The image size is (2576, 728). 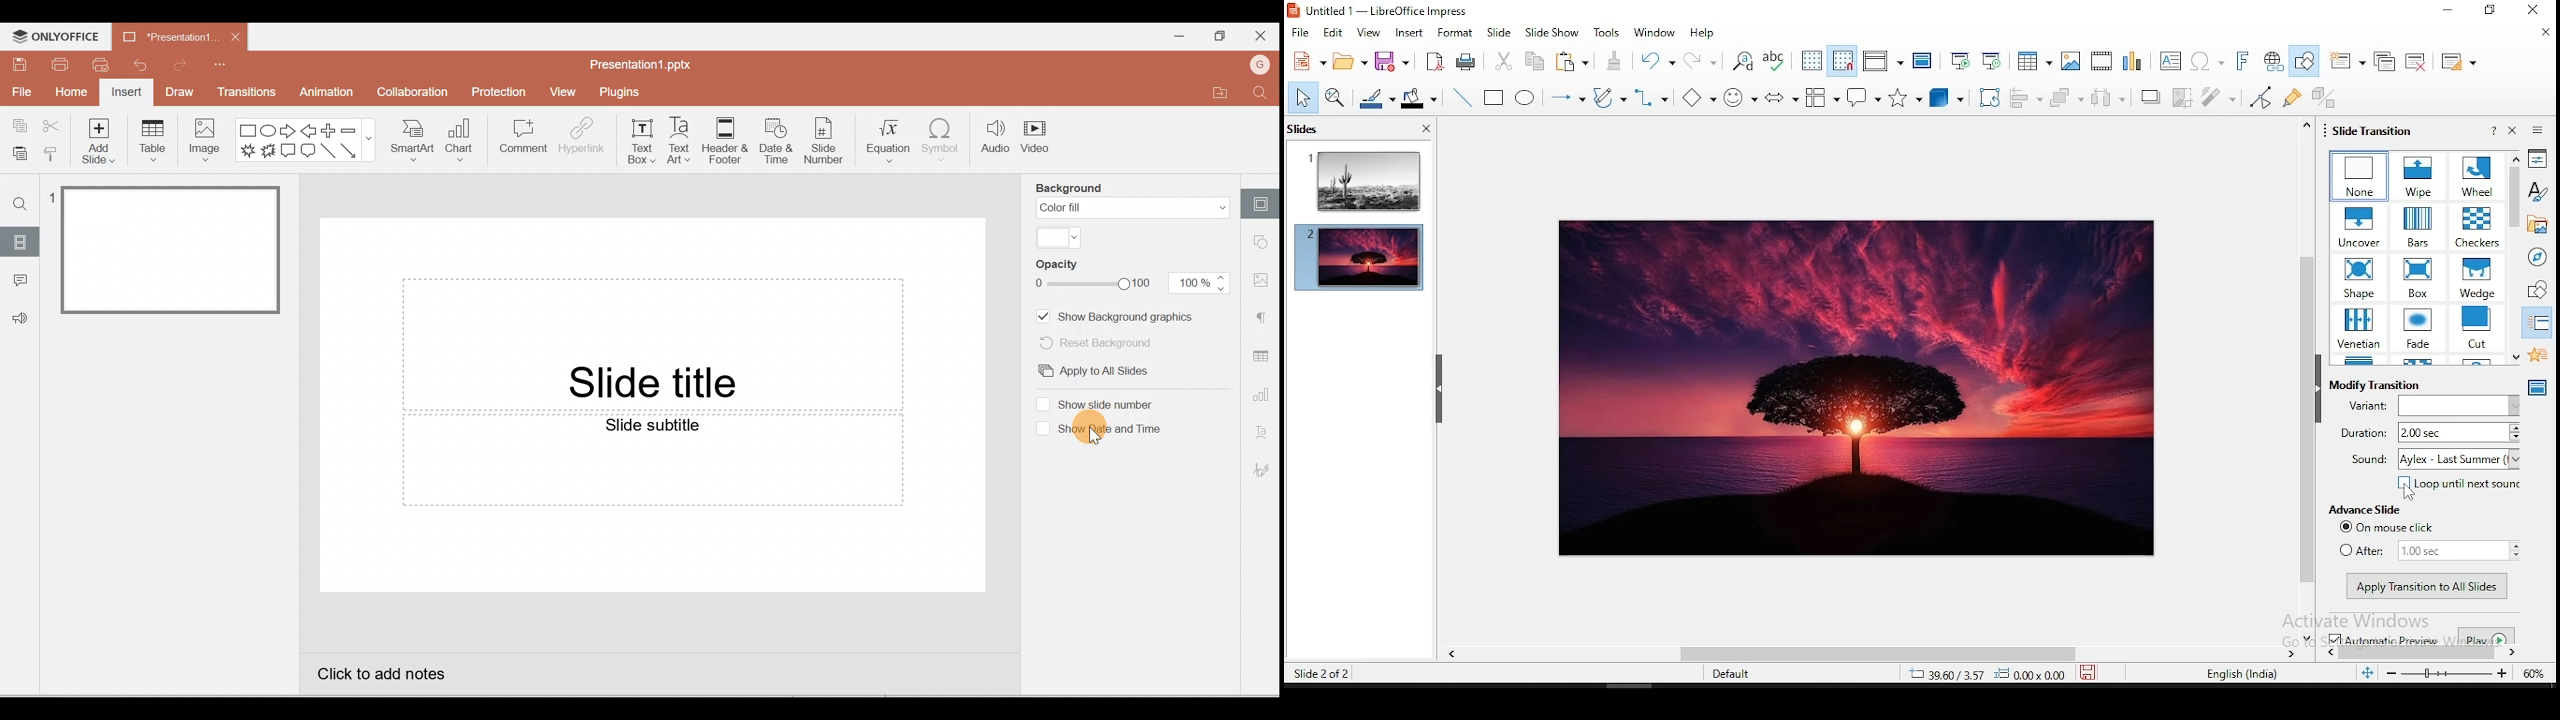 I want to click on cut, so click(x=1504, y=62).